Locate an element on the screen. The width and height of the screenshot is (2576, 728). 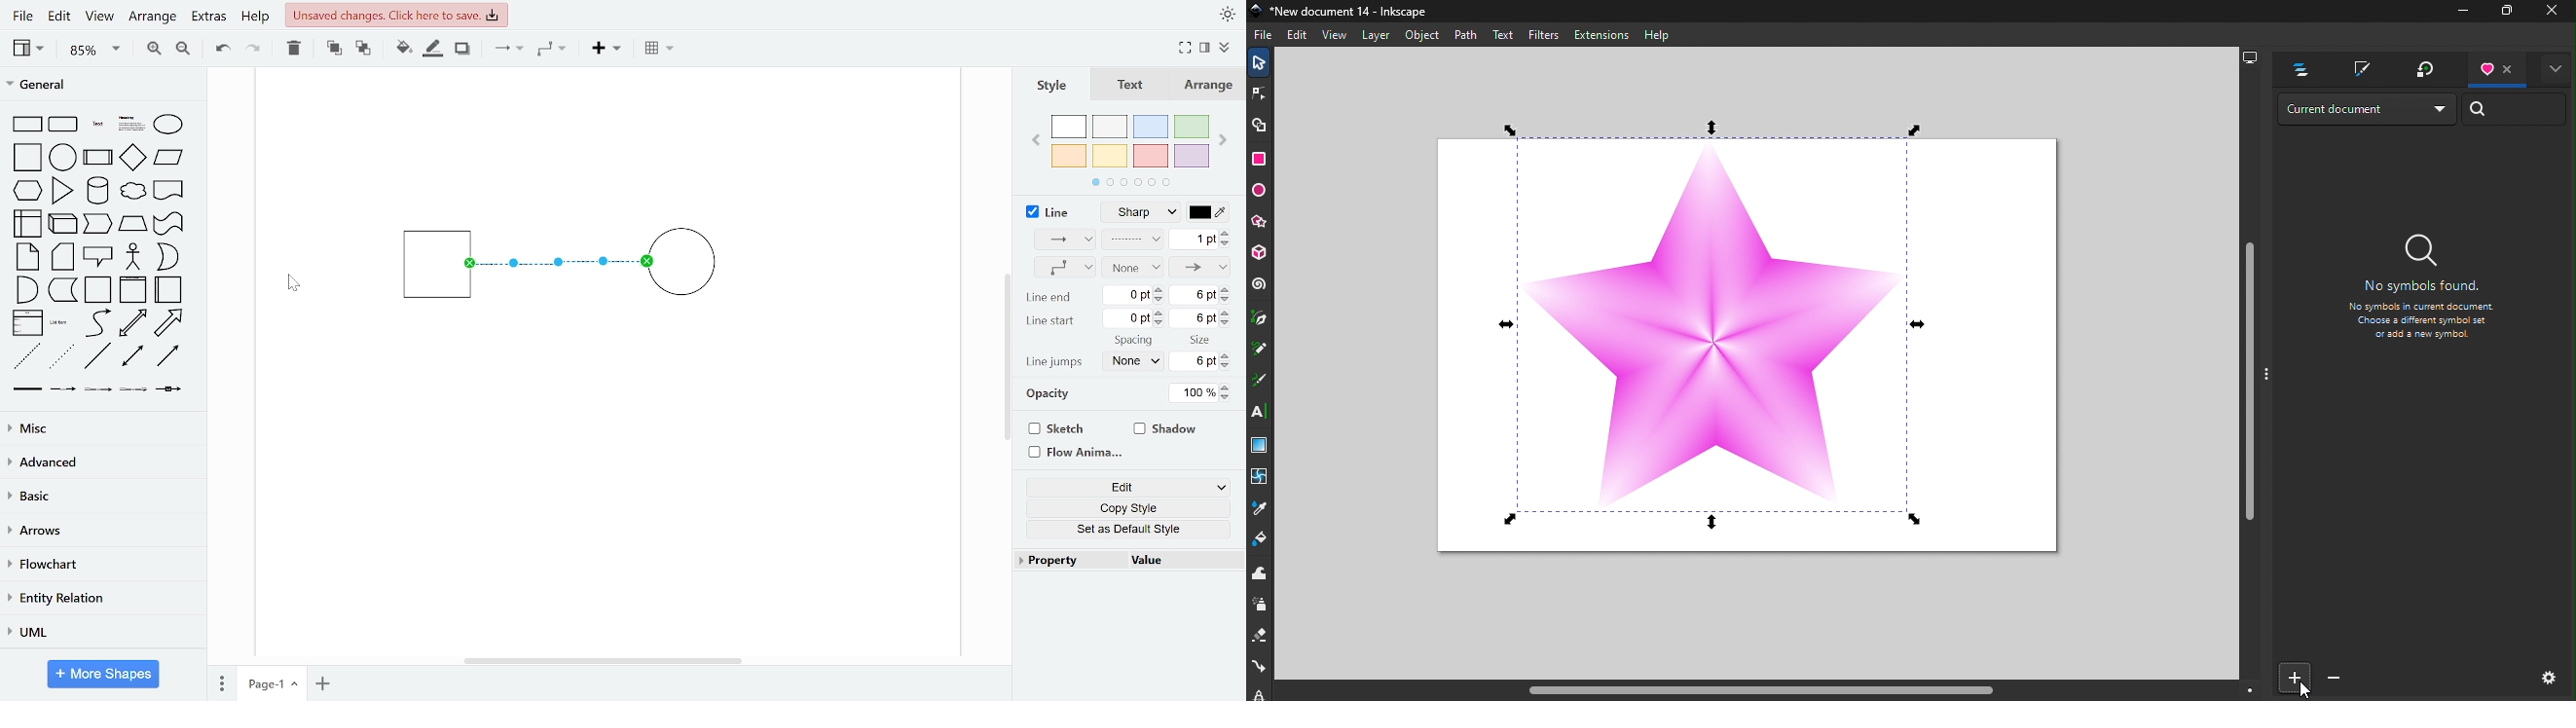
rounded rectangle is located at coordinates (64, 126).